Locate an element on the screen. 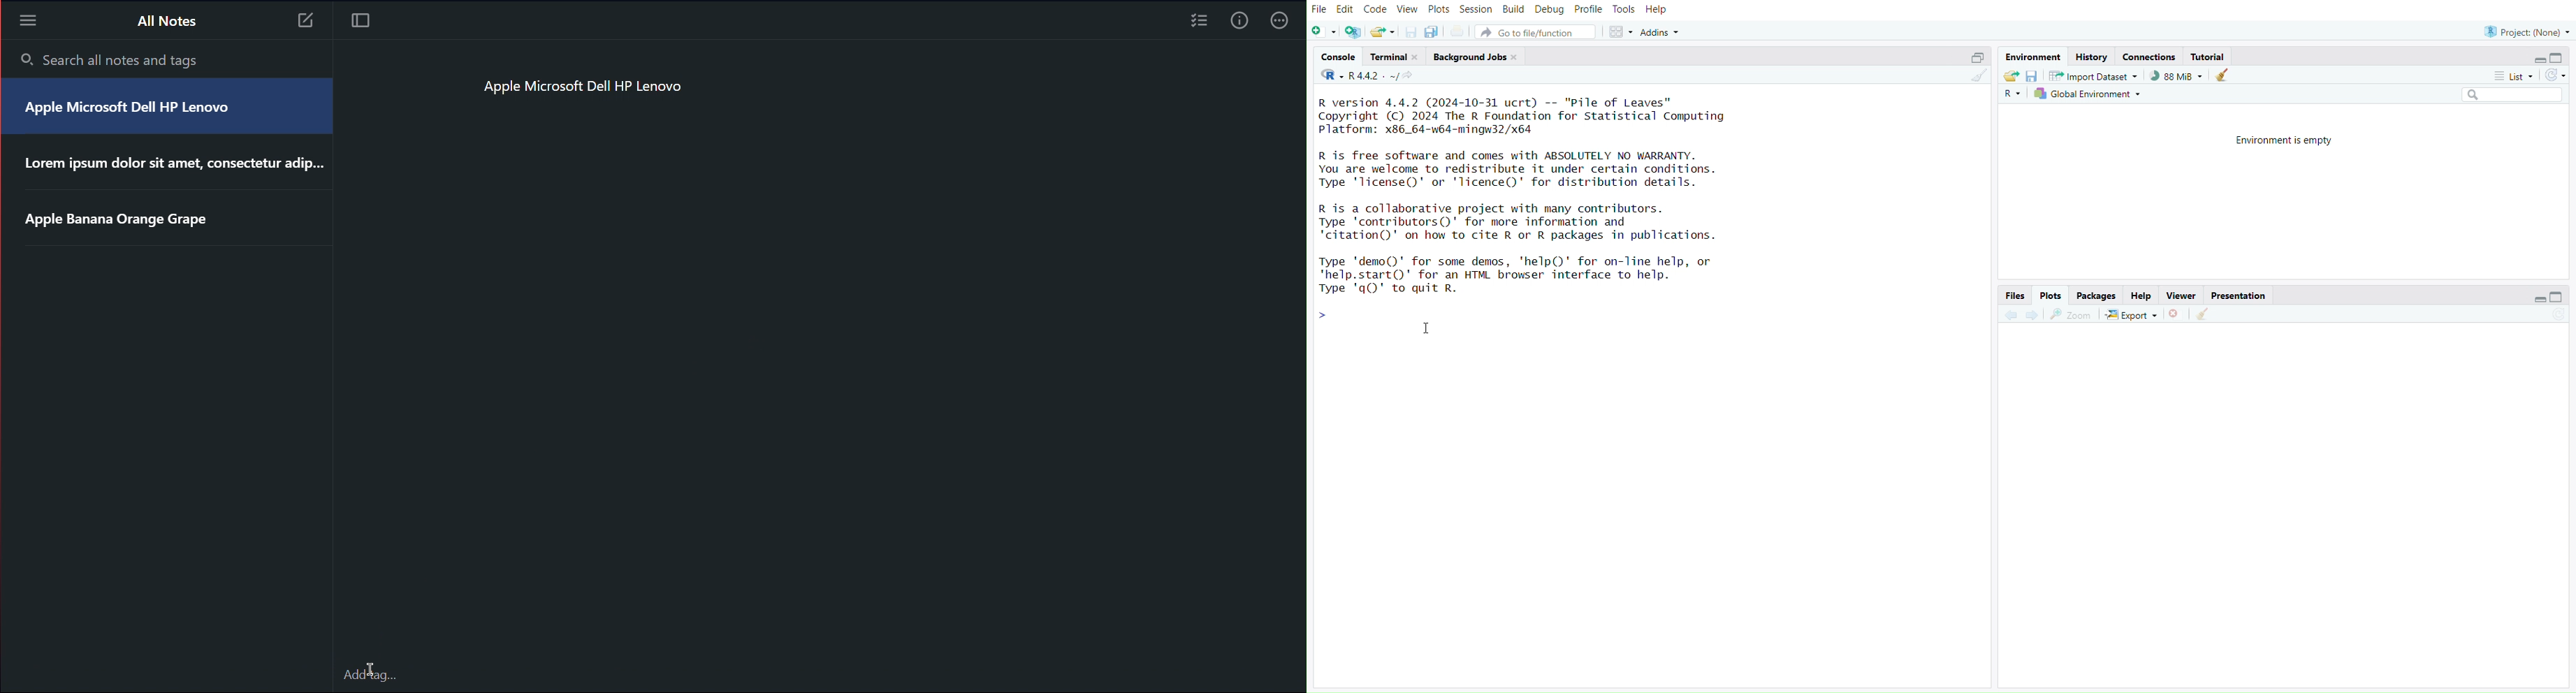 The height and width of the screenshot is (700, 2576). go to file/function is located at coordinates (1539, 34).